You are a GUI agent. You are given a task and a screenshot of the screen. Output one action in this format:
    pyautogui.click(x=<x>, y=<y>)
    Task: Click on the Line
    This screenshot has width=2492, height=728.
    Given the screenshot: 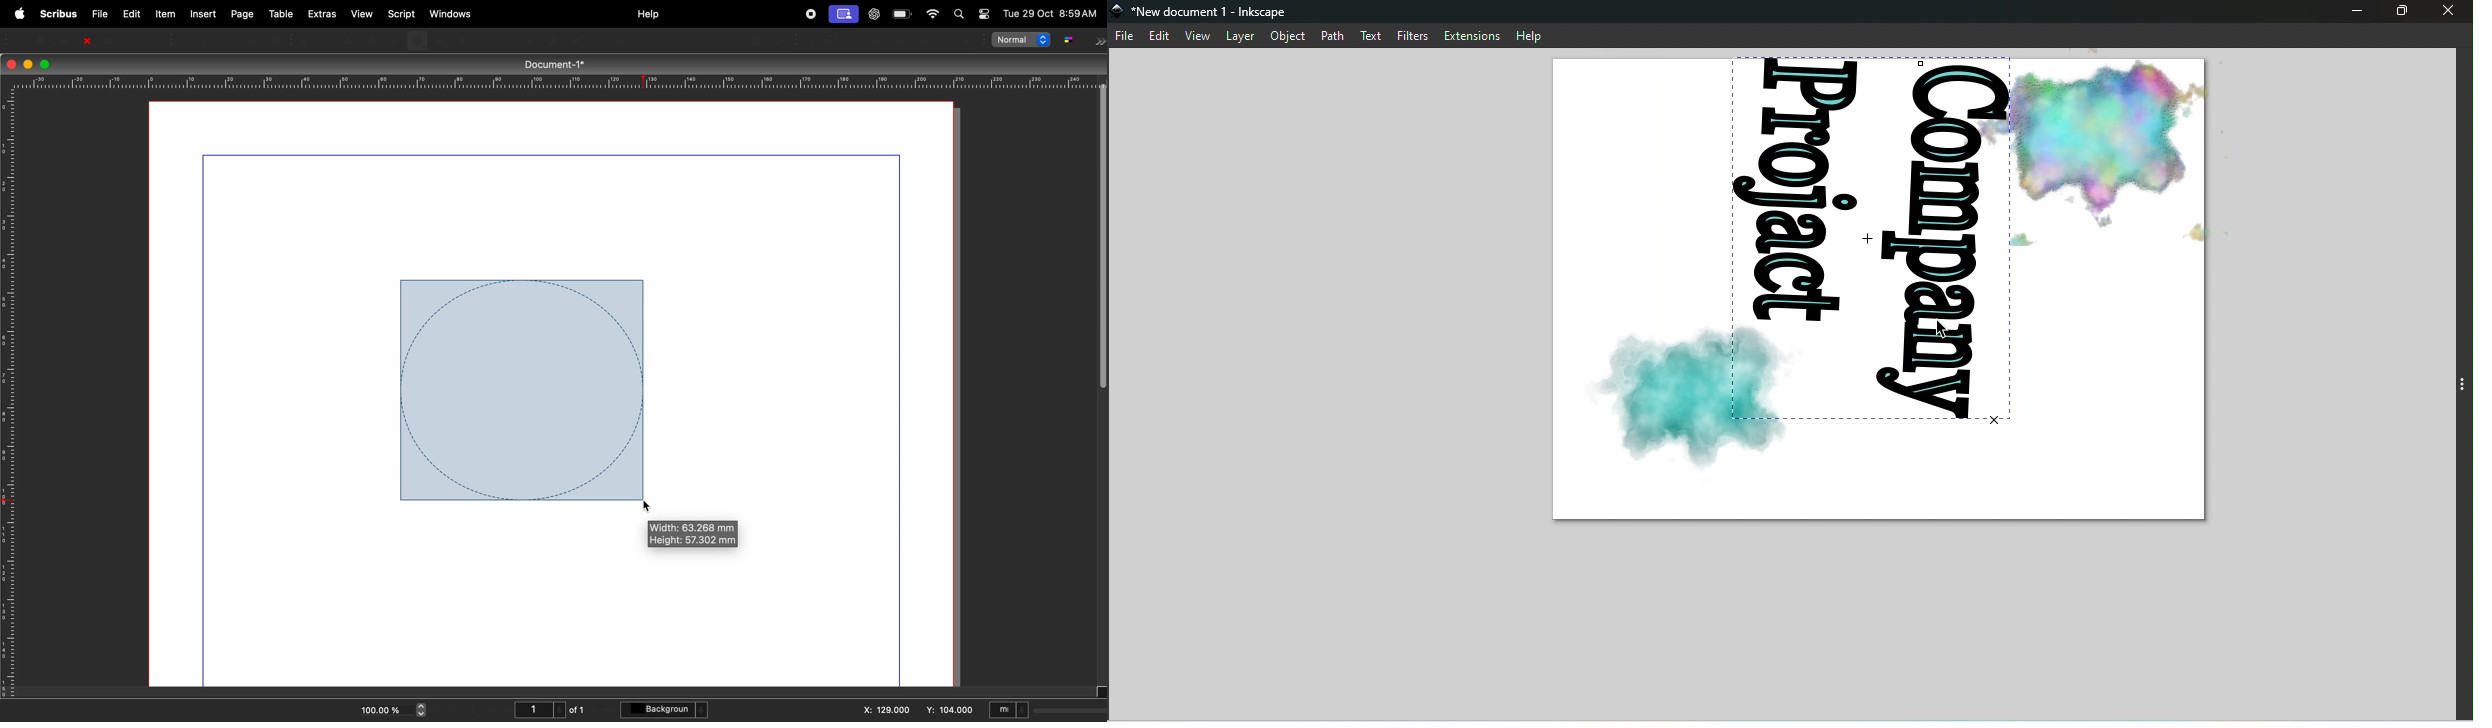 What is the action you would take?
    pyautogui.click(x=530, y=40)
    